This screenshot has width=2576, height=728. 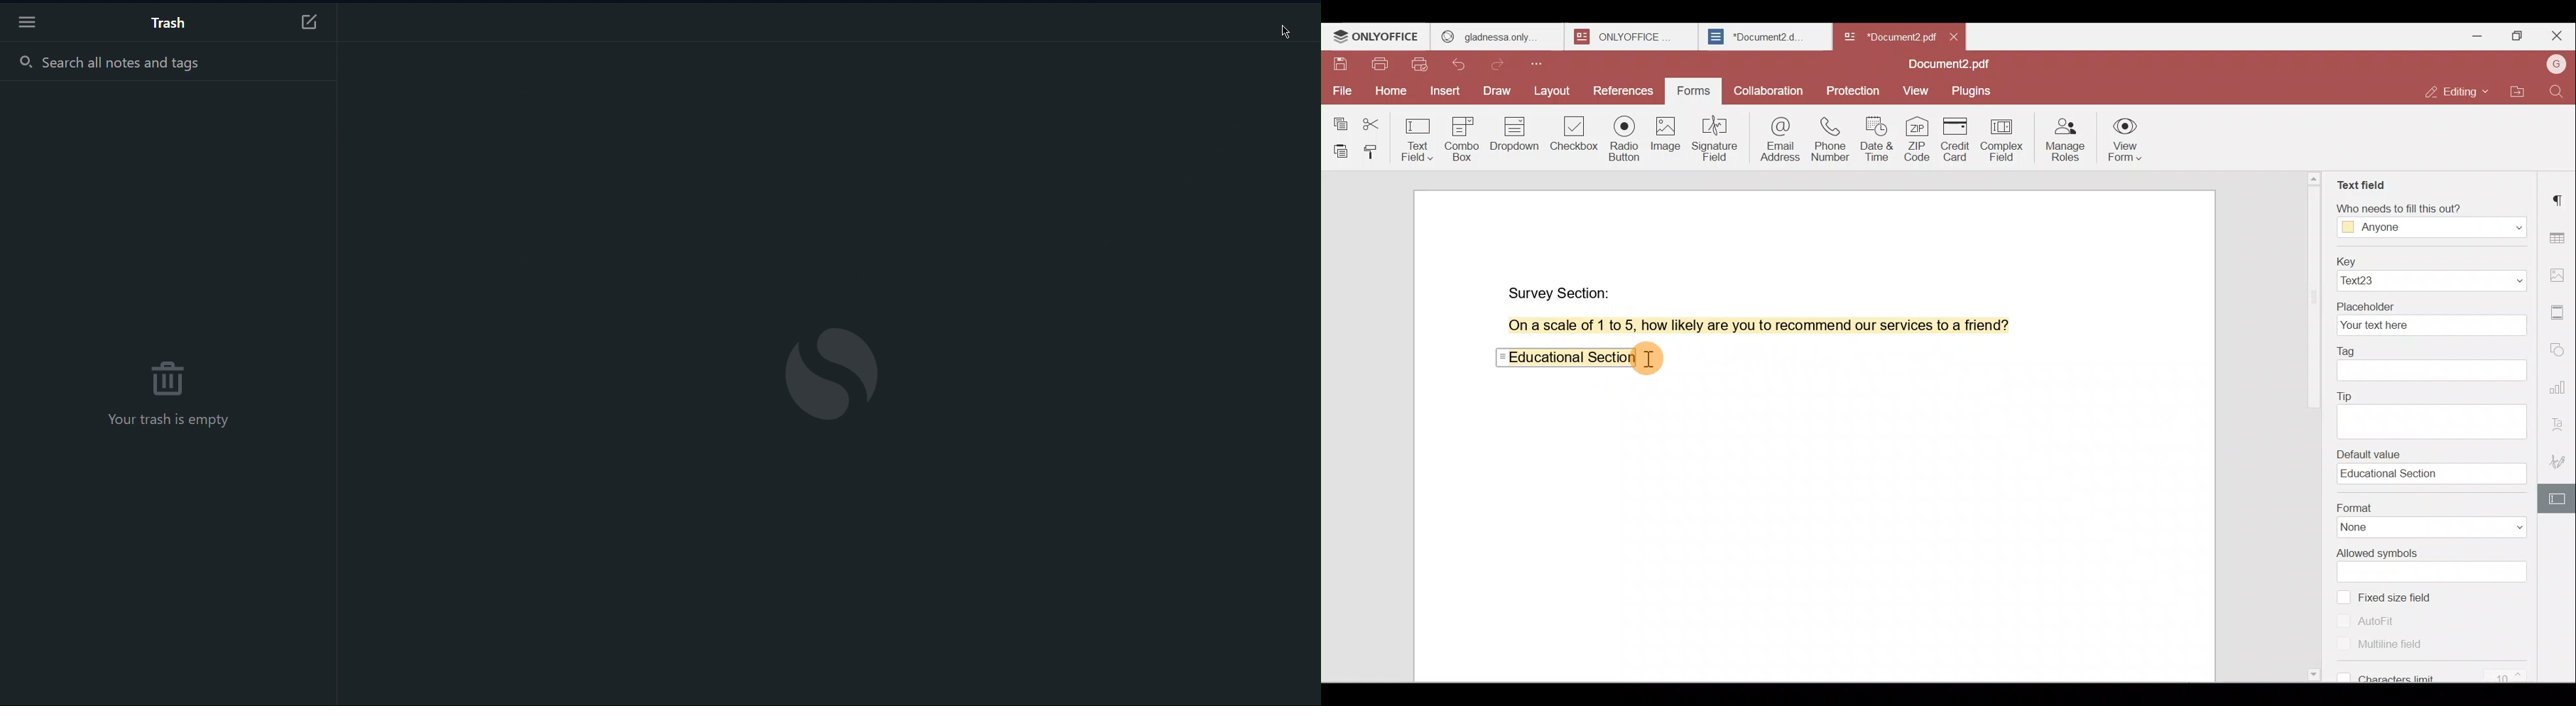 What do you see at coordinates (1695, 92) in the screenshot?
I see `Forms` at bounding box center [1695, 92].